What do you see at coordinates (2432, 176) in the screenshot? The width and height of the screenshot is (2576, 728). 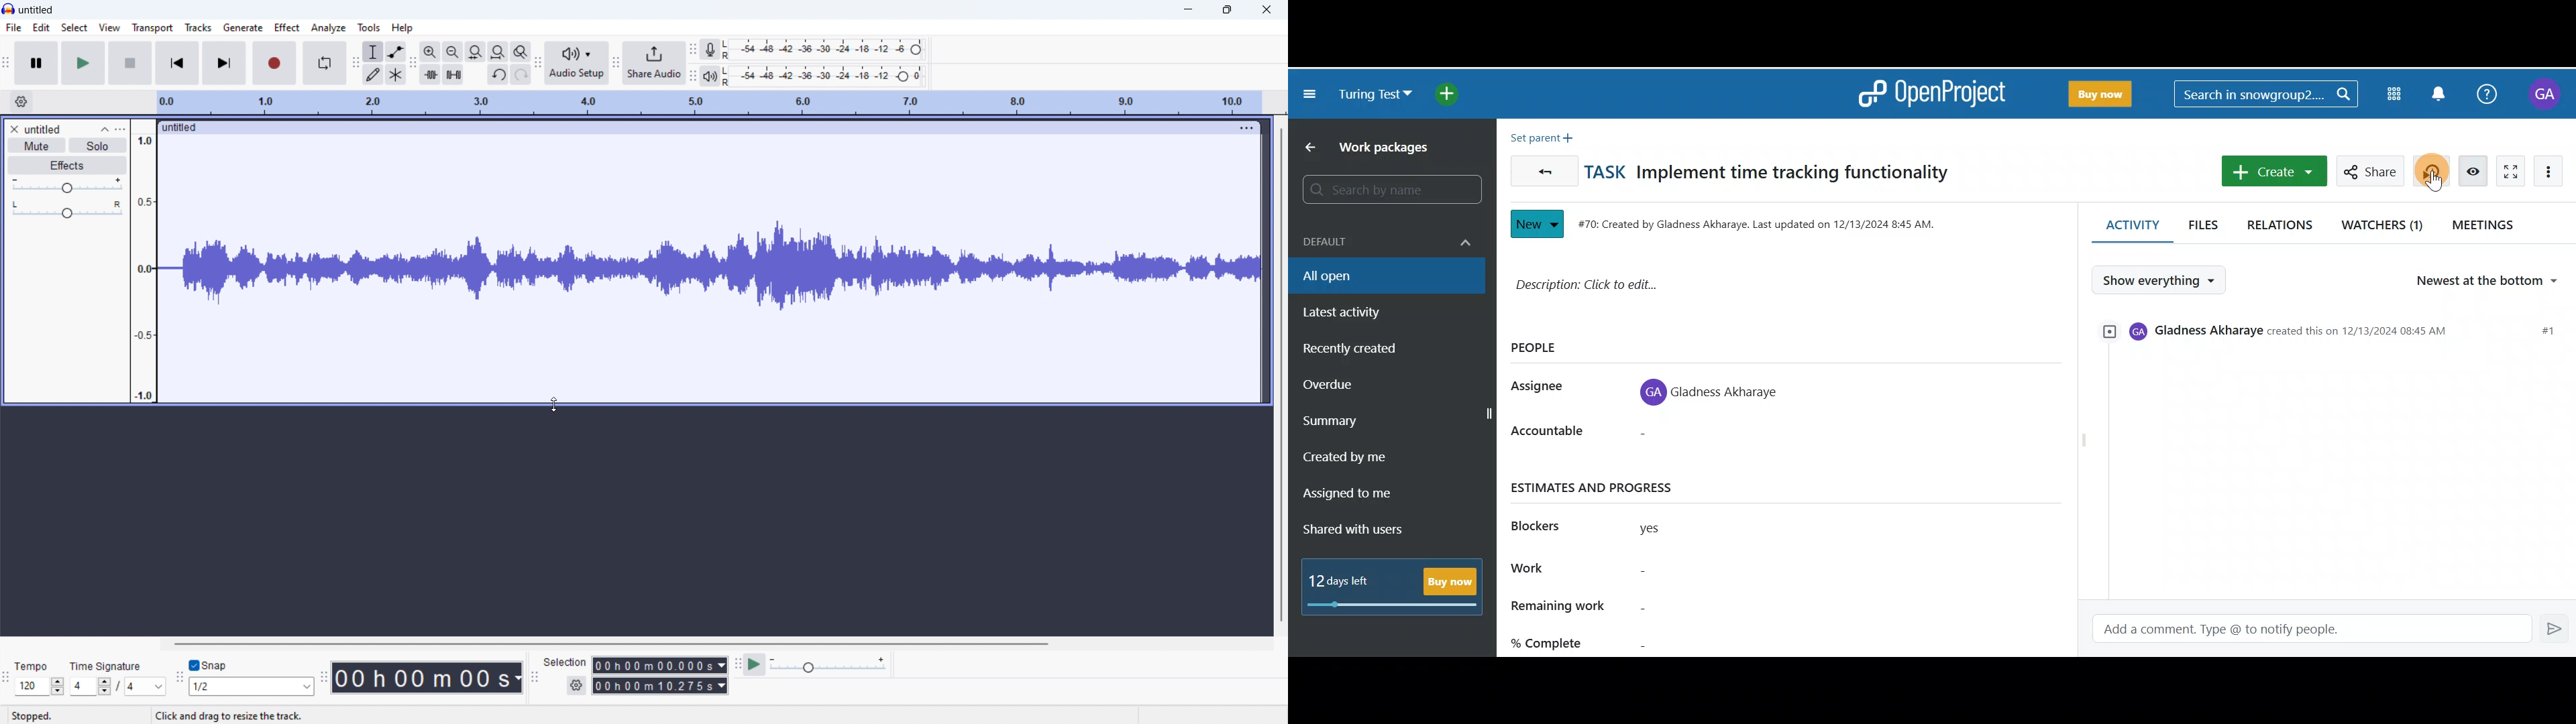 I see `Cursor on Start new timer` at bounding box center [2432, 176].